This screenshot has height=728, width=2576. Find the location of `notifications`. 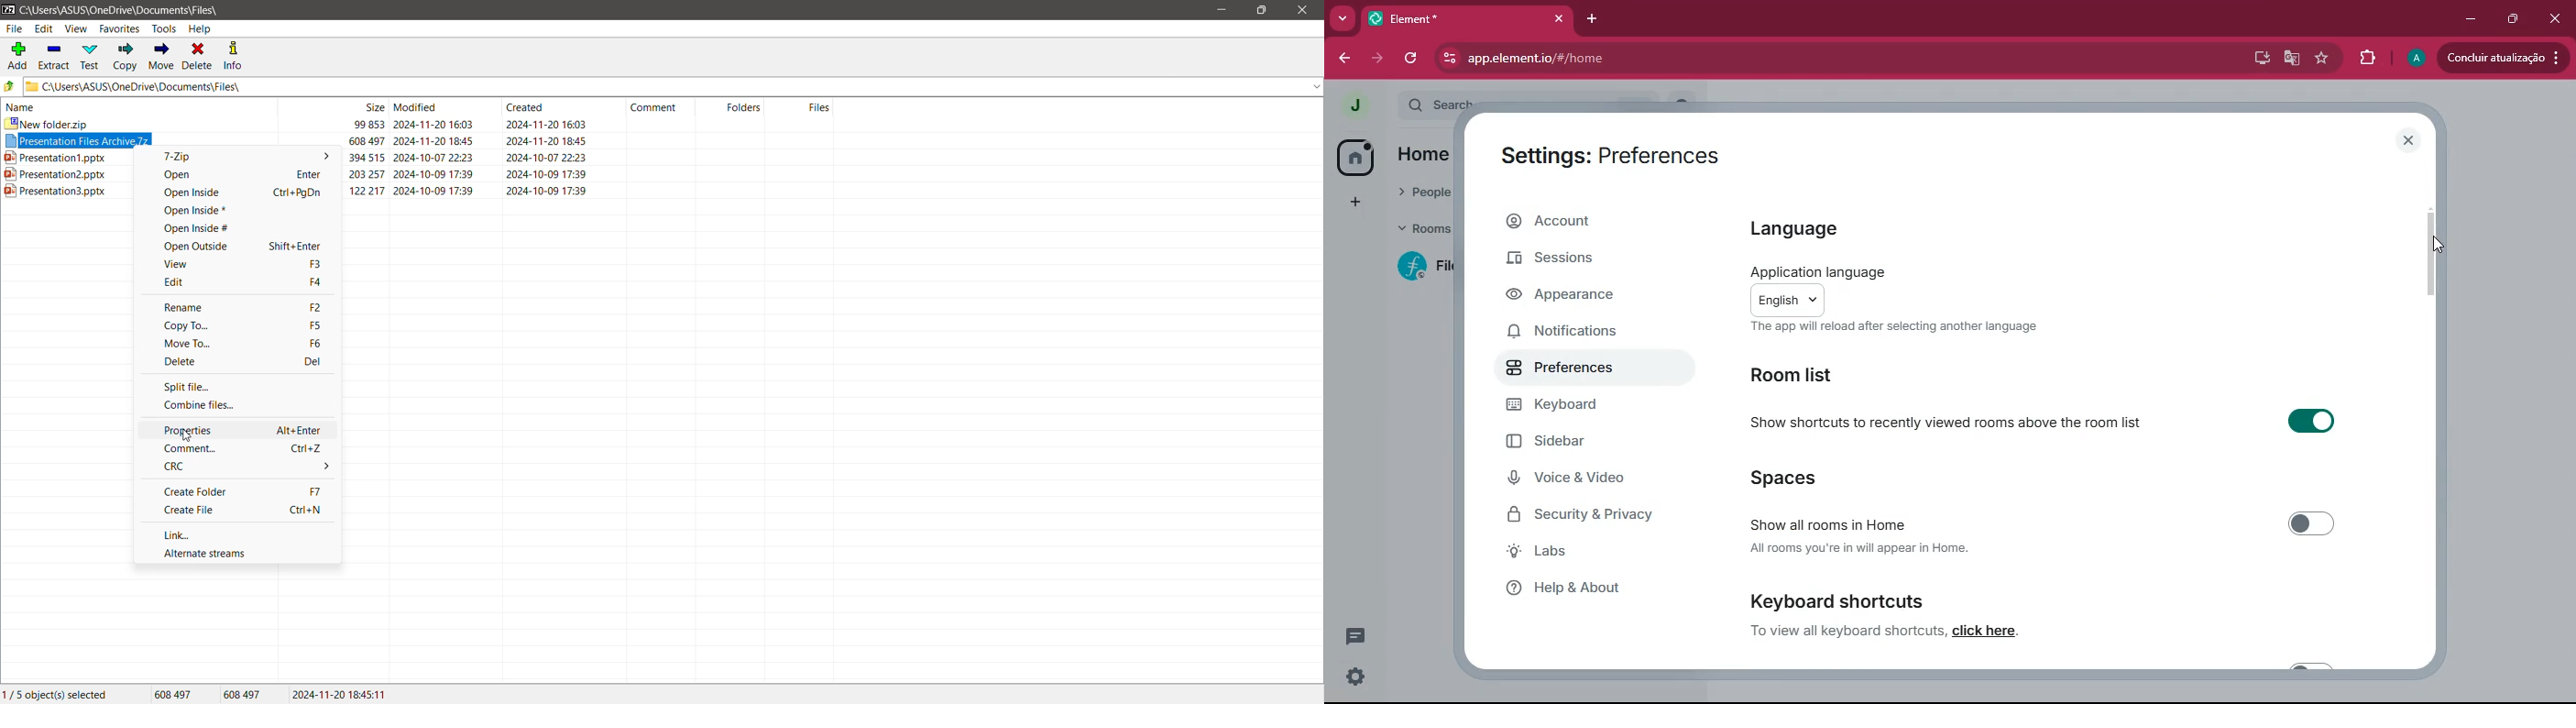

notifications is located at coordinates (1562, 333).